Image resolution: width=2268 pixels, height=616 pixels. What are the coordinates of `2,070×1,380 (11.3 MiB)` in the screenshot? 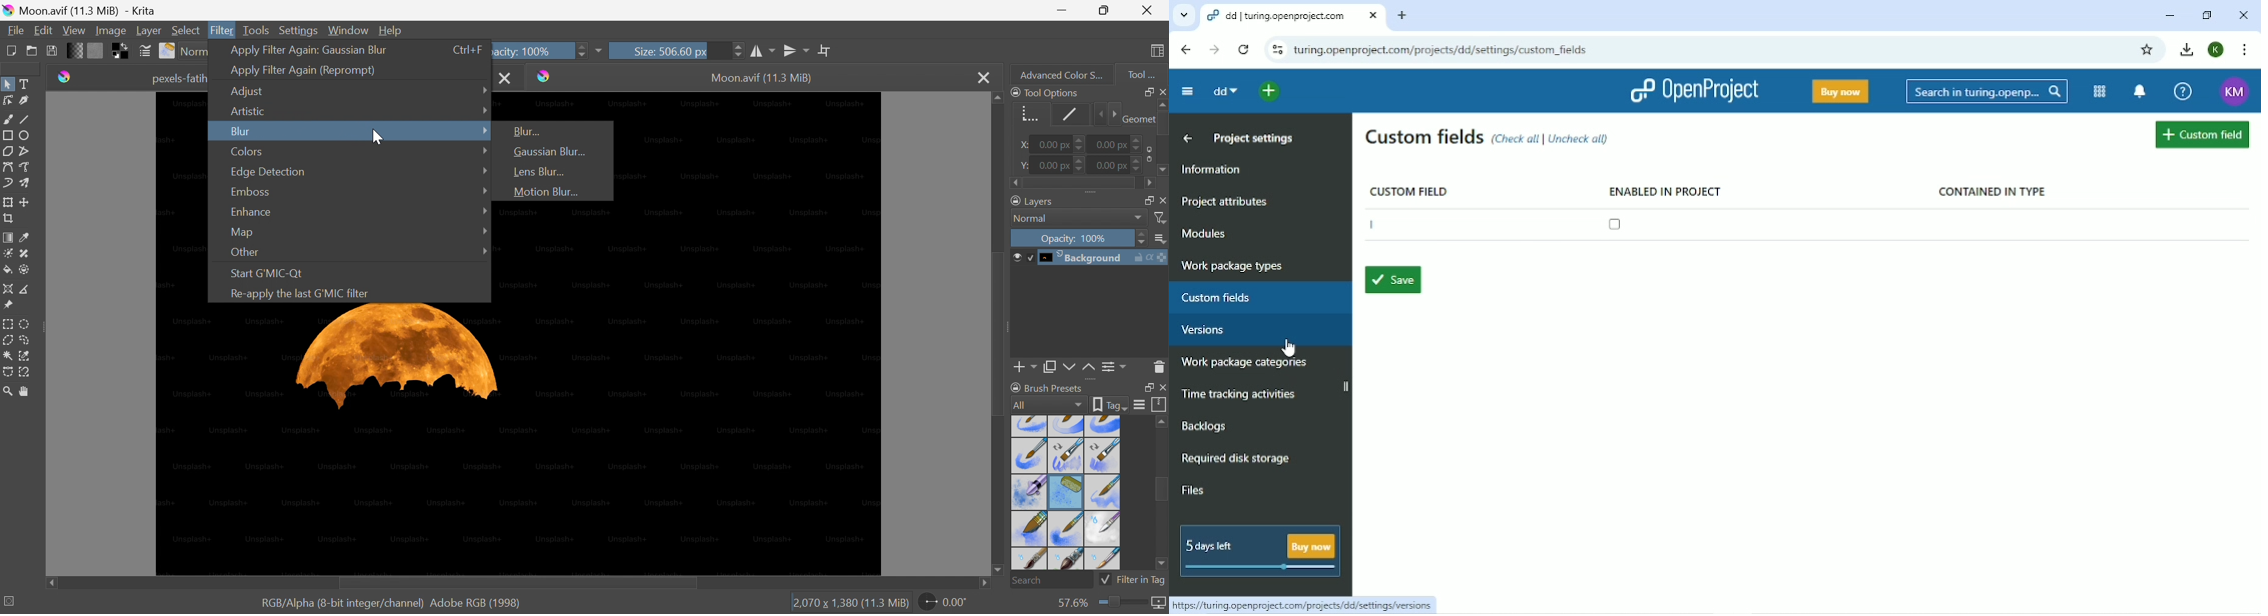 It's located at (850, 604).